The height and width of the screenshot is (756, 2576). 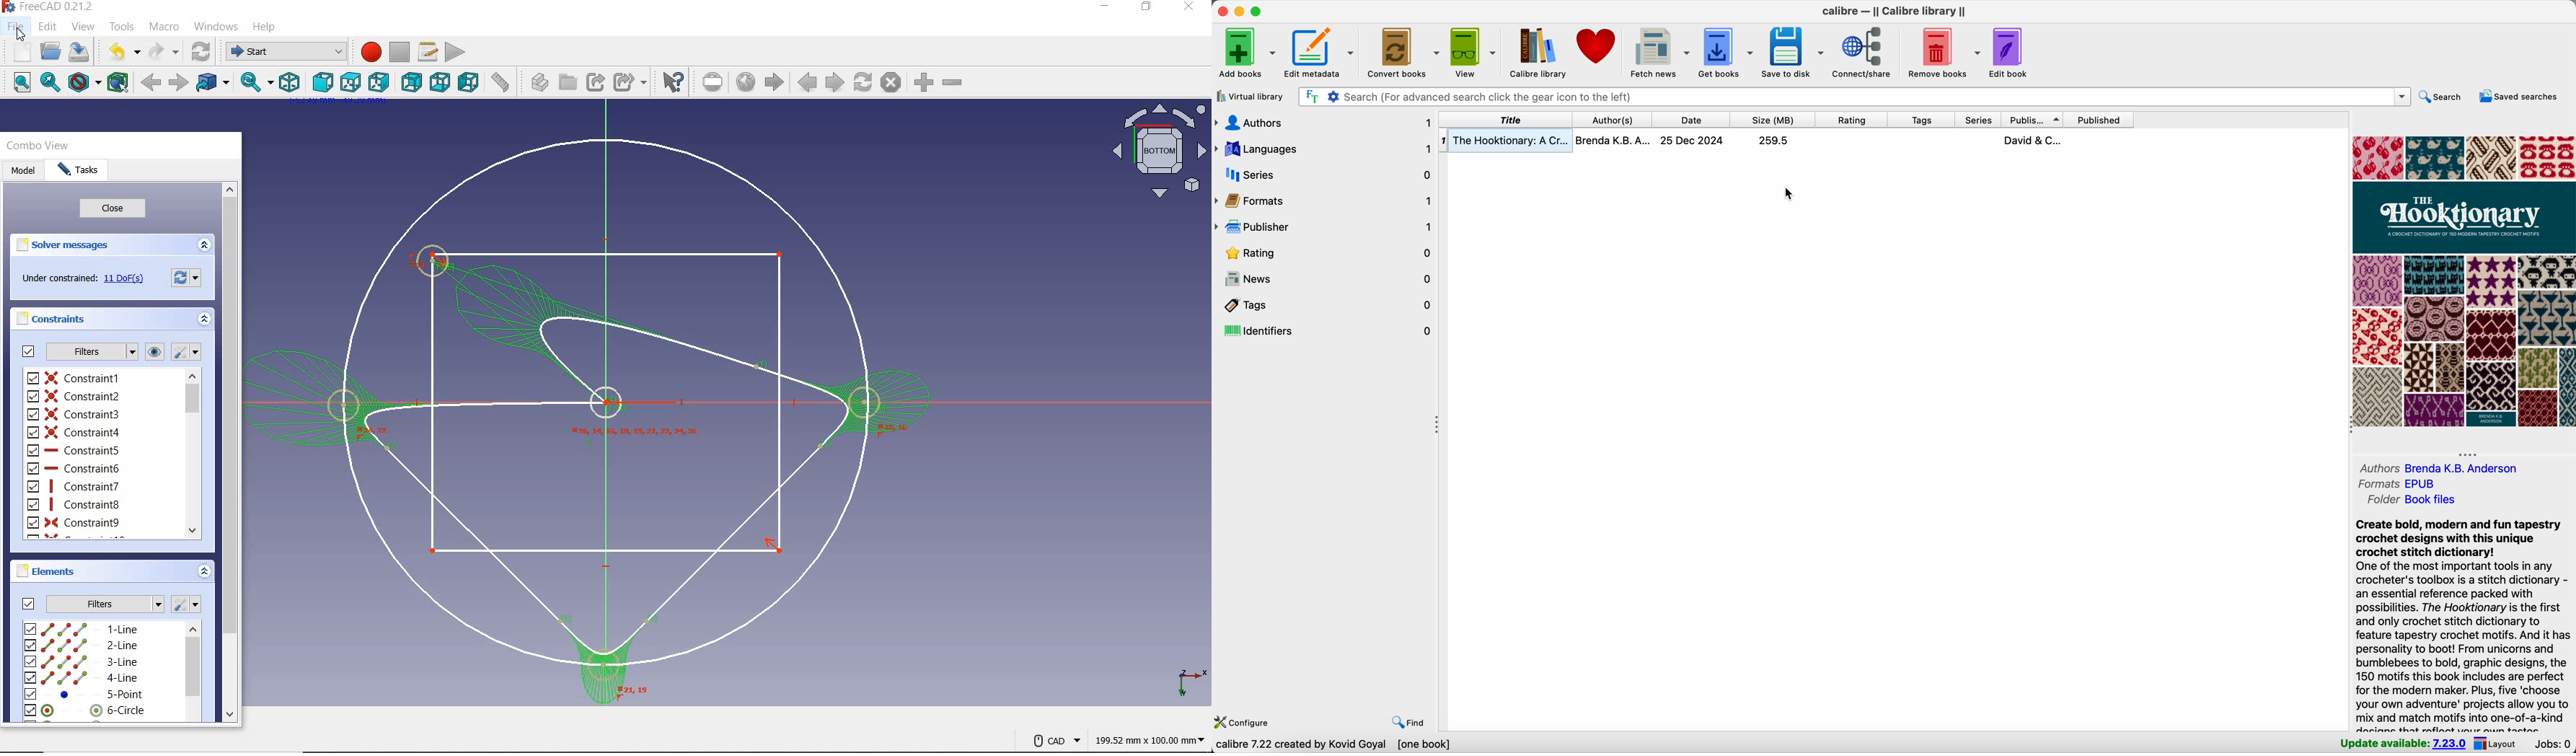 What do you see at coordinates (1324, 255) in the screenshot?
I see `rating` at bounding box center [1324, 255].